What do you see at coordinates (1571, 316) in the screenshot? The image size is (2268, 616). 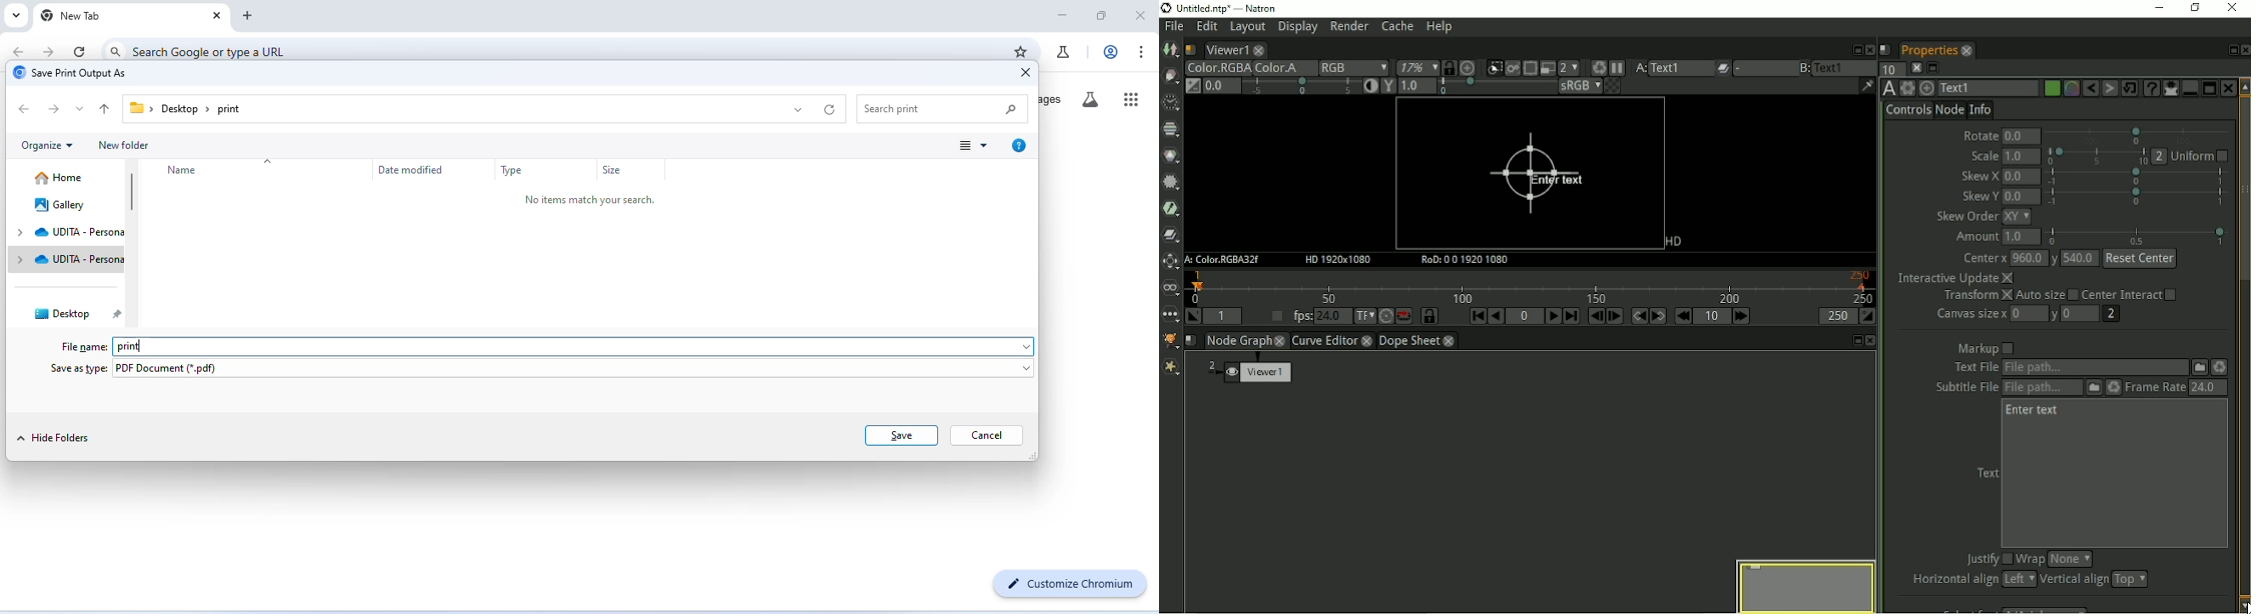 I see `Last frame` at bounding box center [1571, 316].